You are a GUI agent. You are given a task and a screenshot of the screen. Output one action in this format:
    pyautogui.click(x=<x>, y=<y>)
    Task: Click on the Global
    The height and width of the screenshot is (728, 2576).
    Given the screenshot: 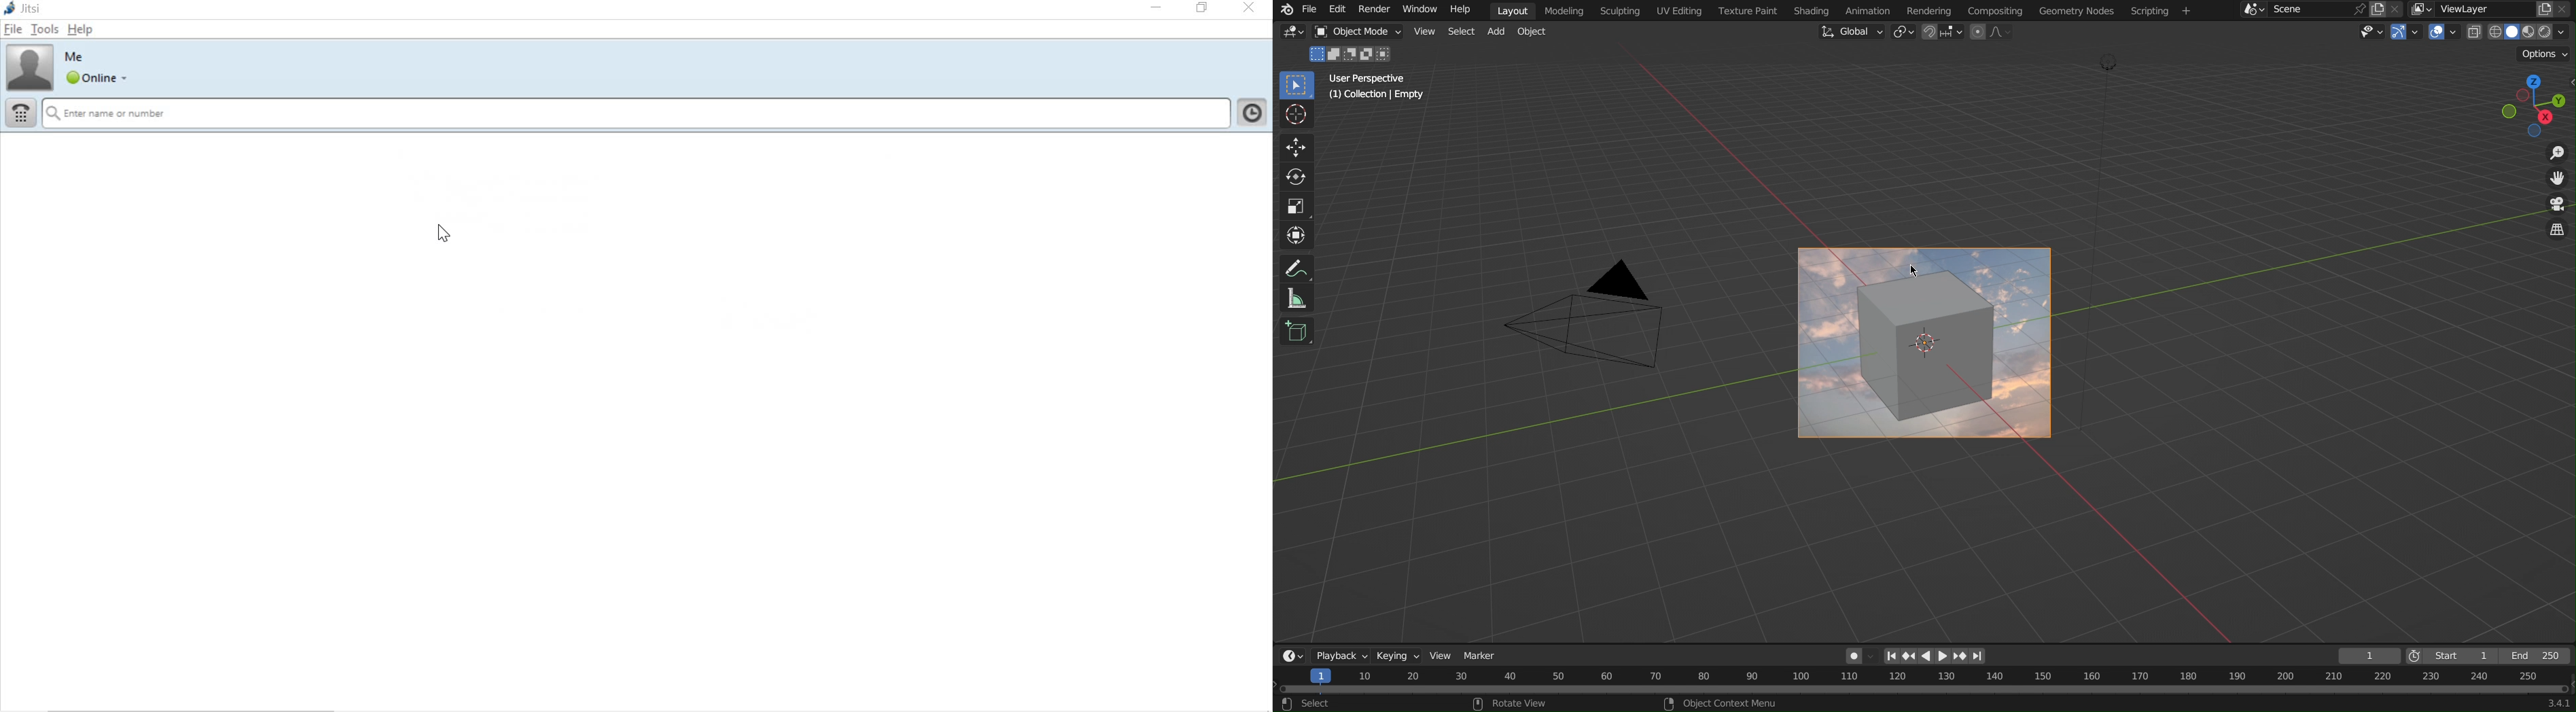 What is the action you would take?
    pyautogui.click(x=1850, y=33)
    